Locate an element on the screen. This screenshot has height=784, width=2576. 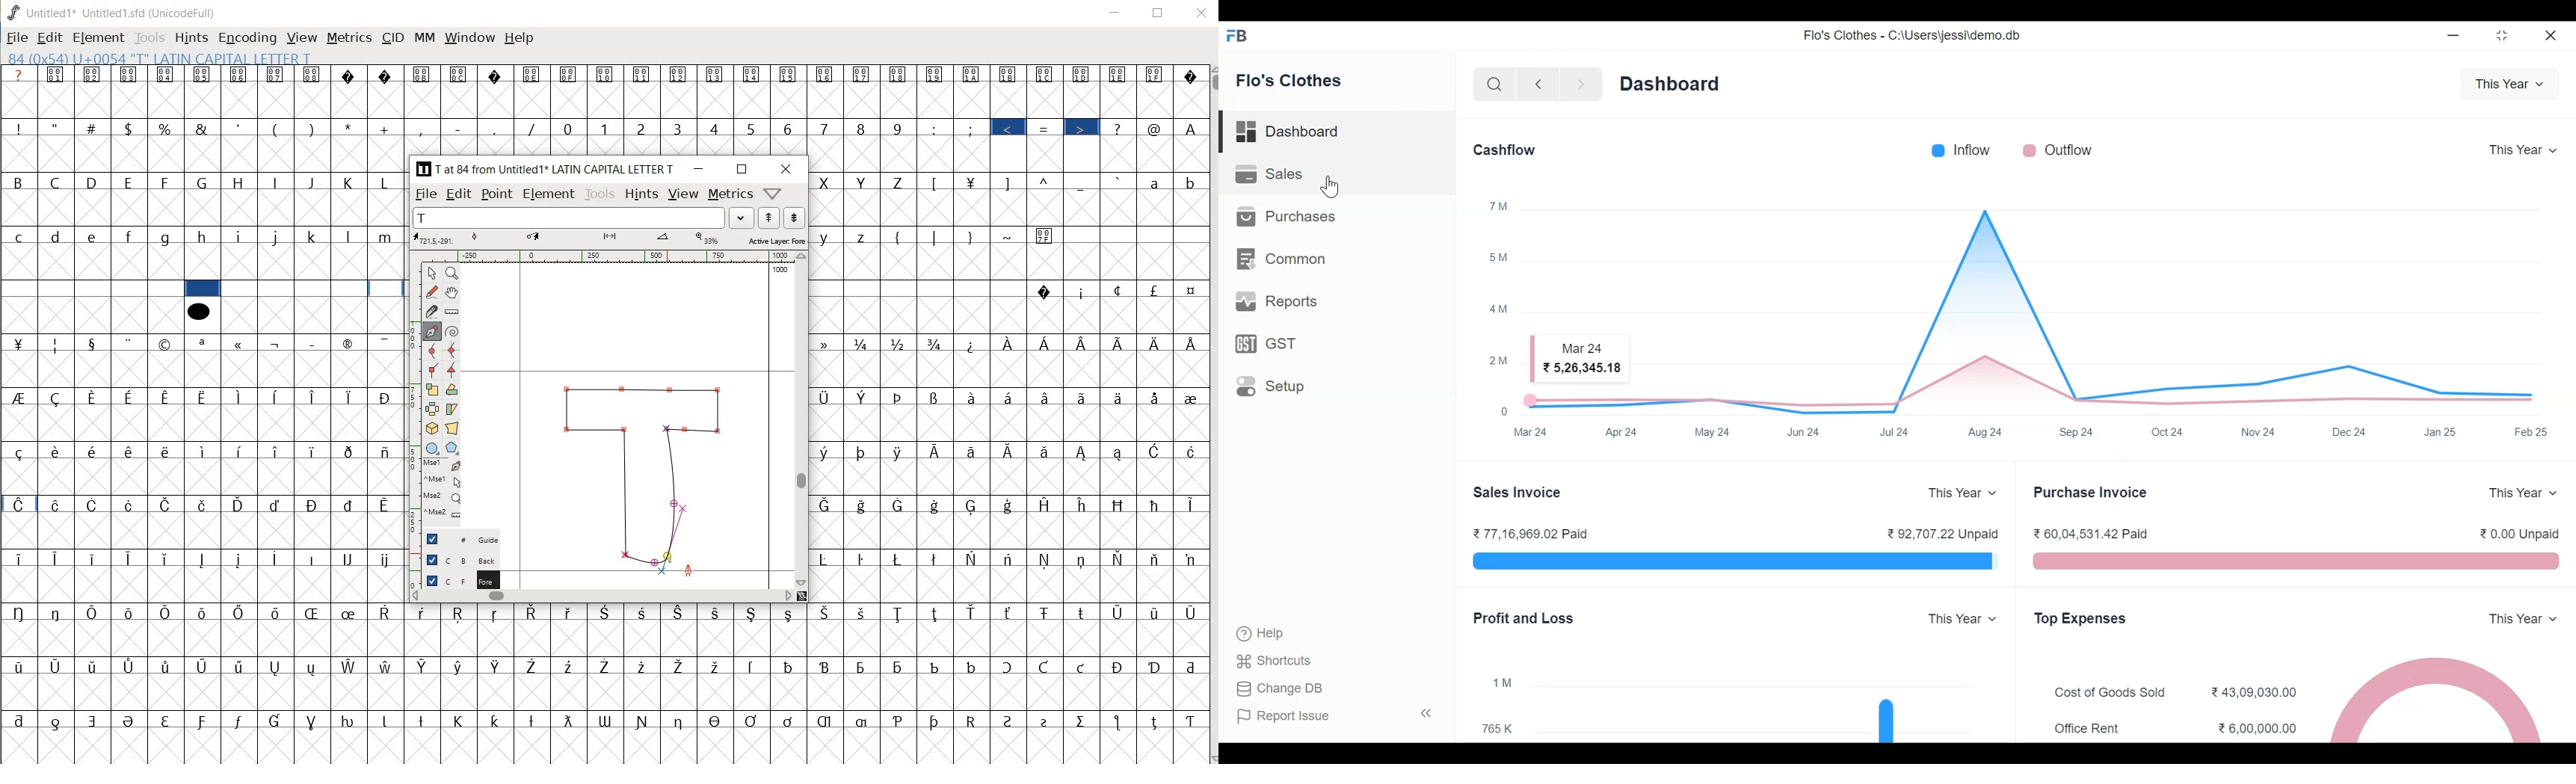
8 is located at coordinates (861, 128).